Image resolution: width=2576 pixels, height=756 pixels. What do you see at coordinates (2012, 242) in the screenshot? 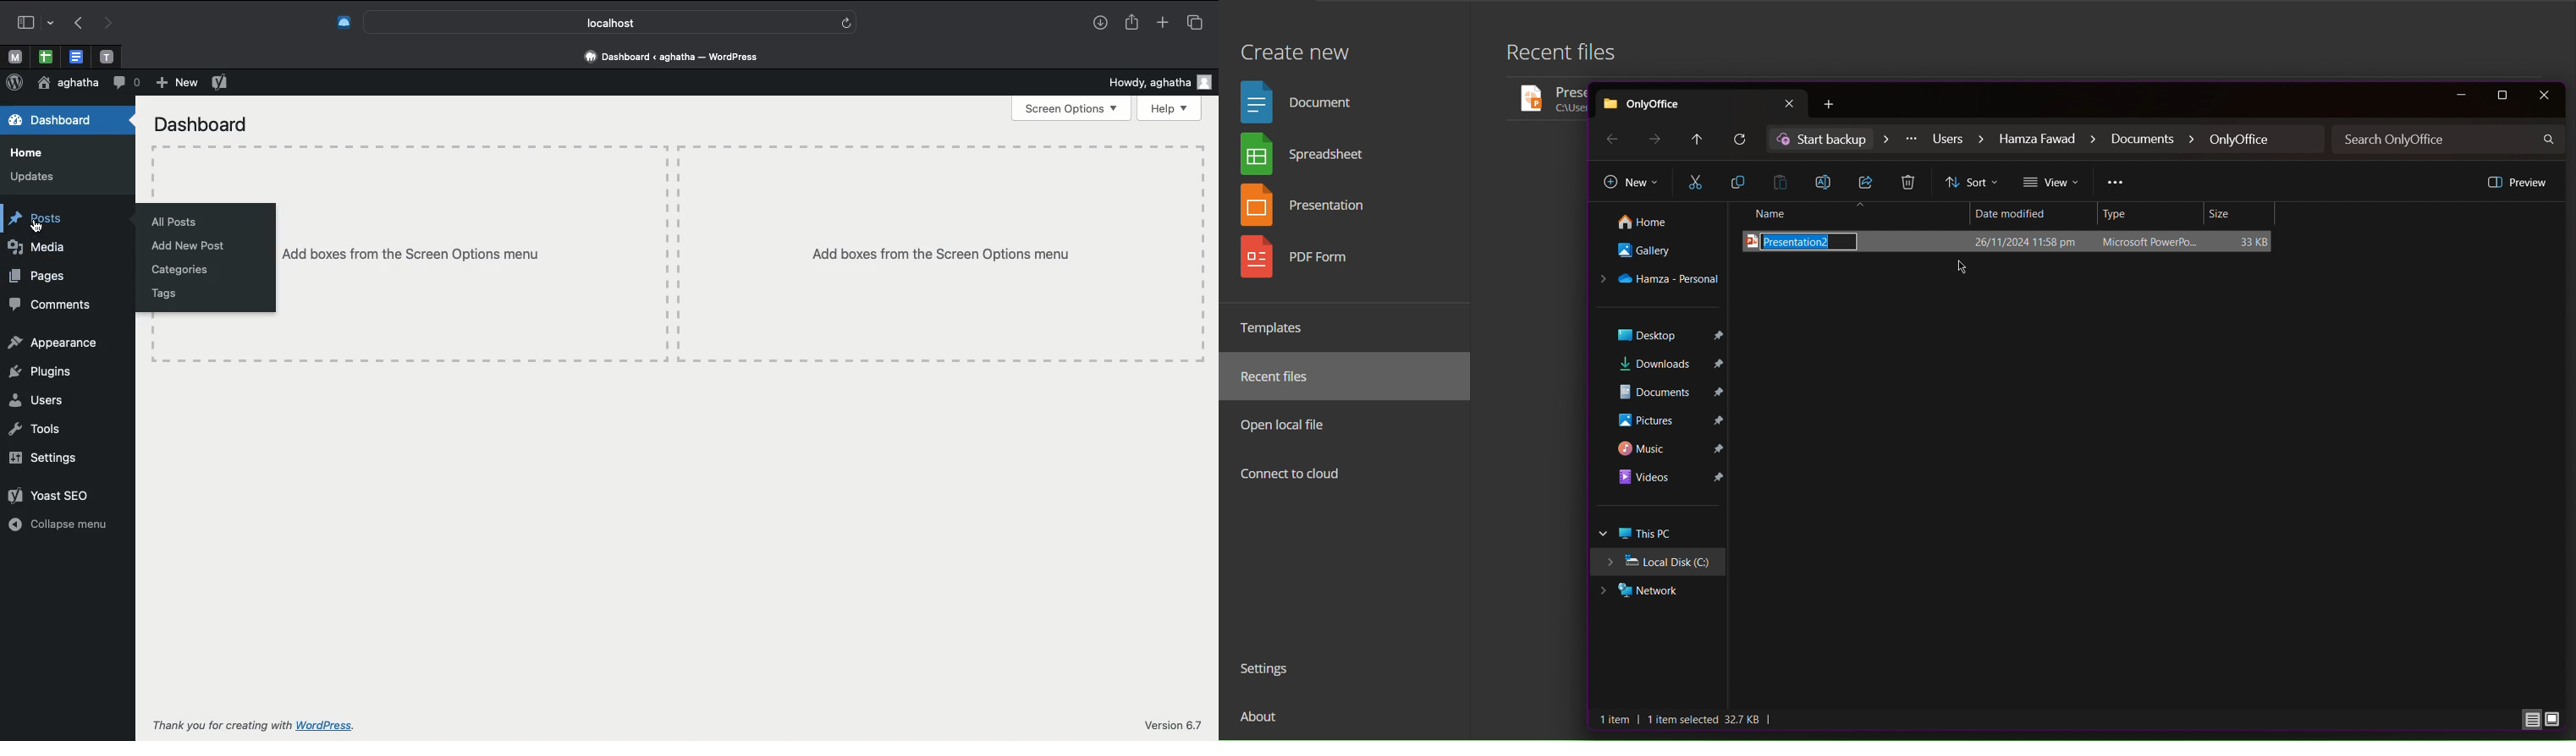
I see `Title Selected` at bounding box center [2012, 242].